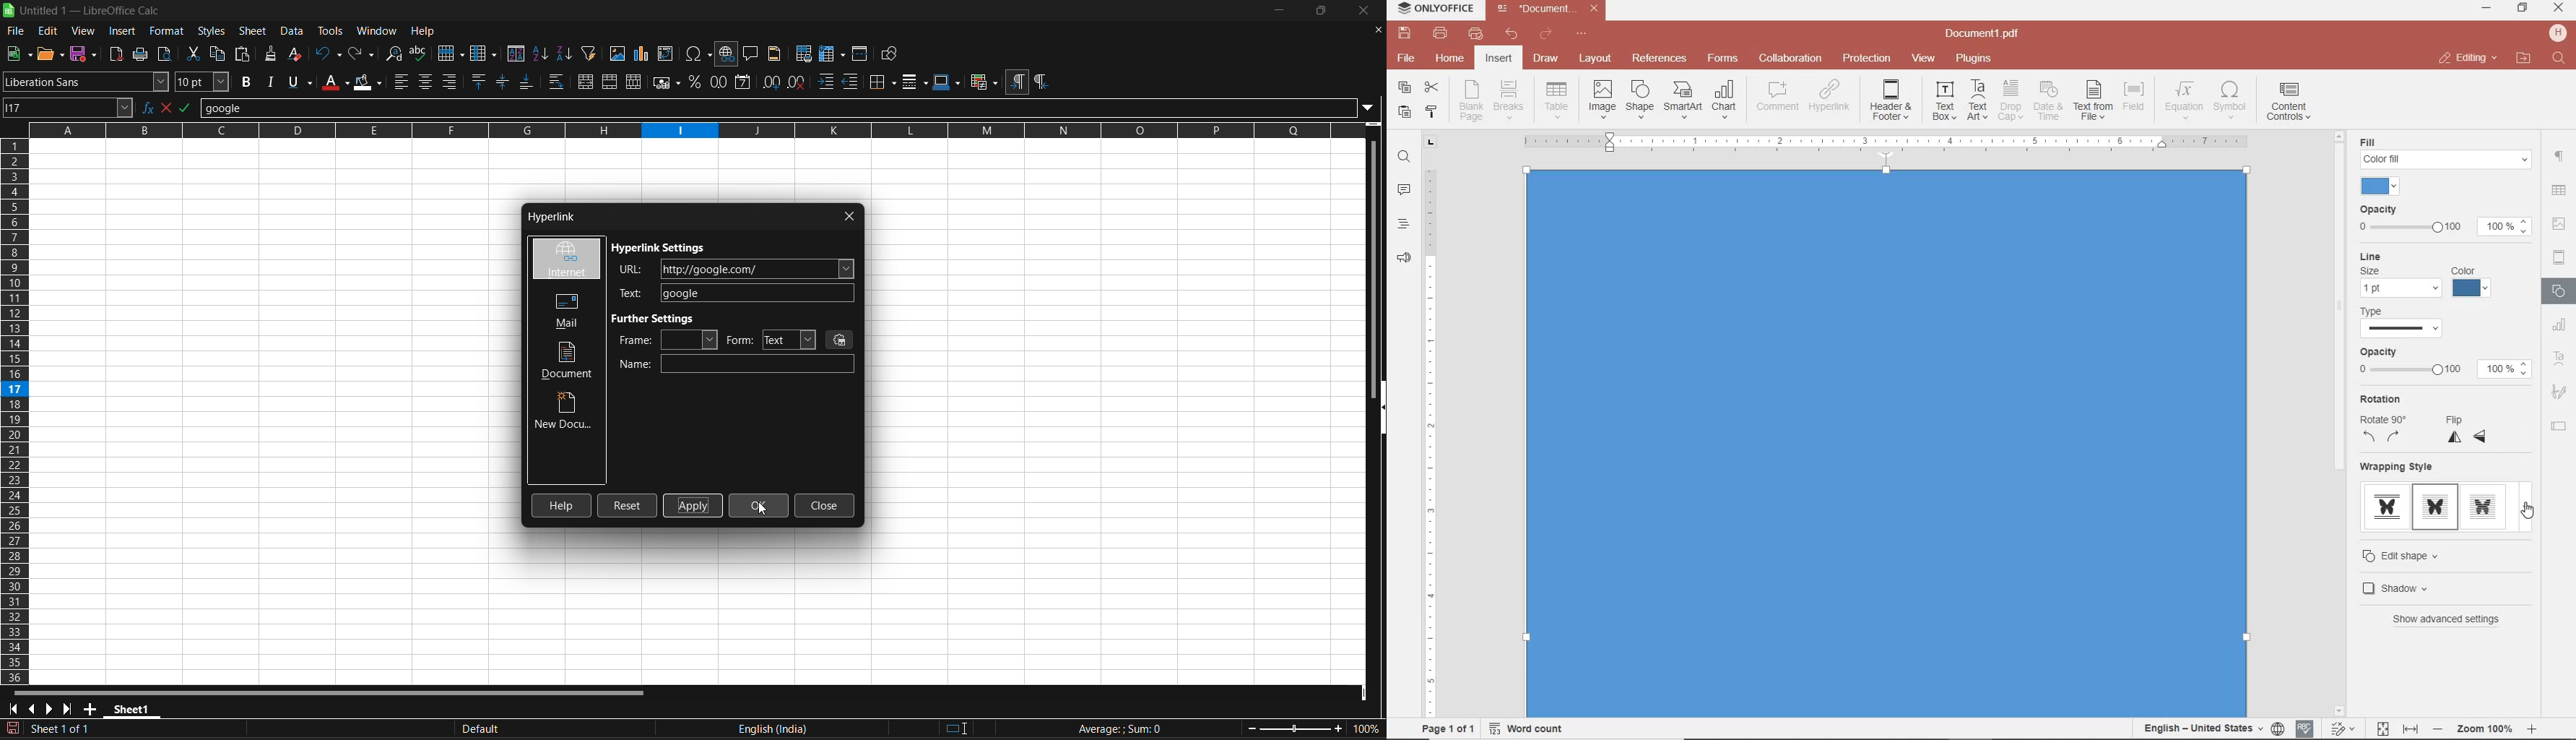 The image size is (2576, 756). What do you see at coordinates (798, 82) in the screenshot?
I see `remove decimal place` at bounding box center [798, 82].